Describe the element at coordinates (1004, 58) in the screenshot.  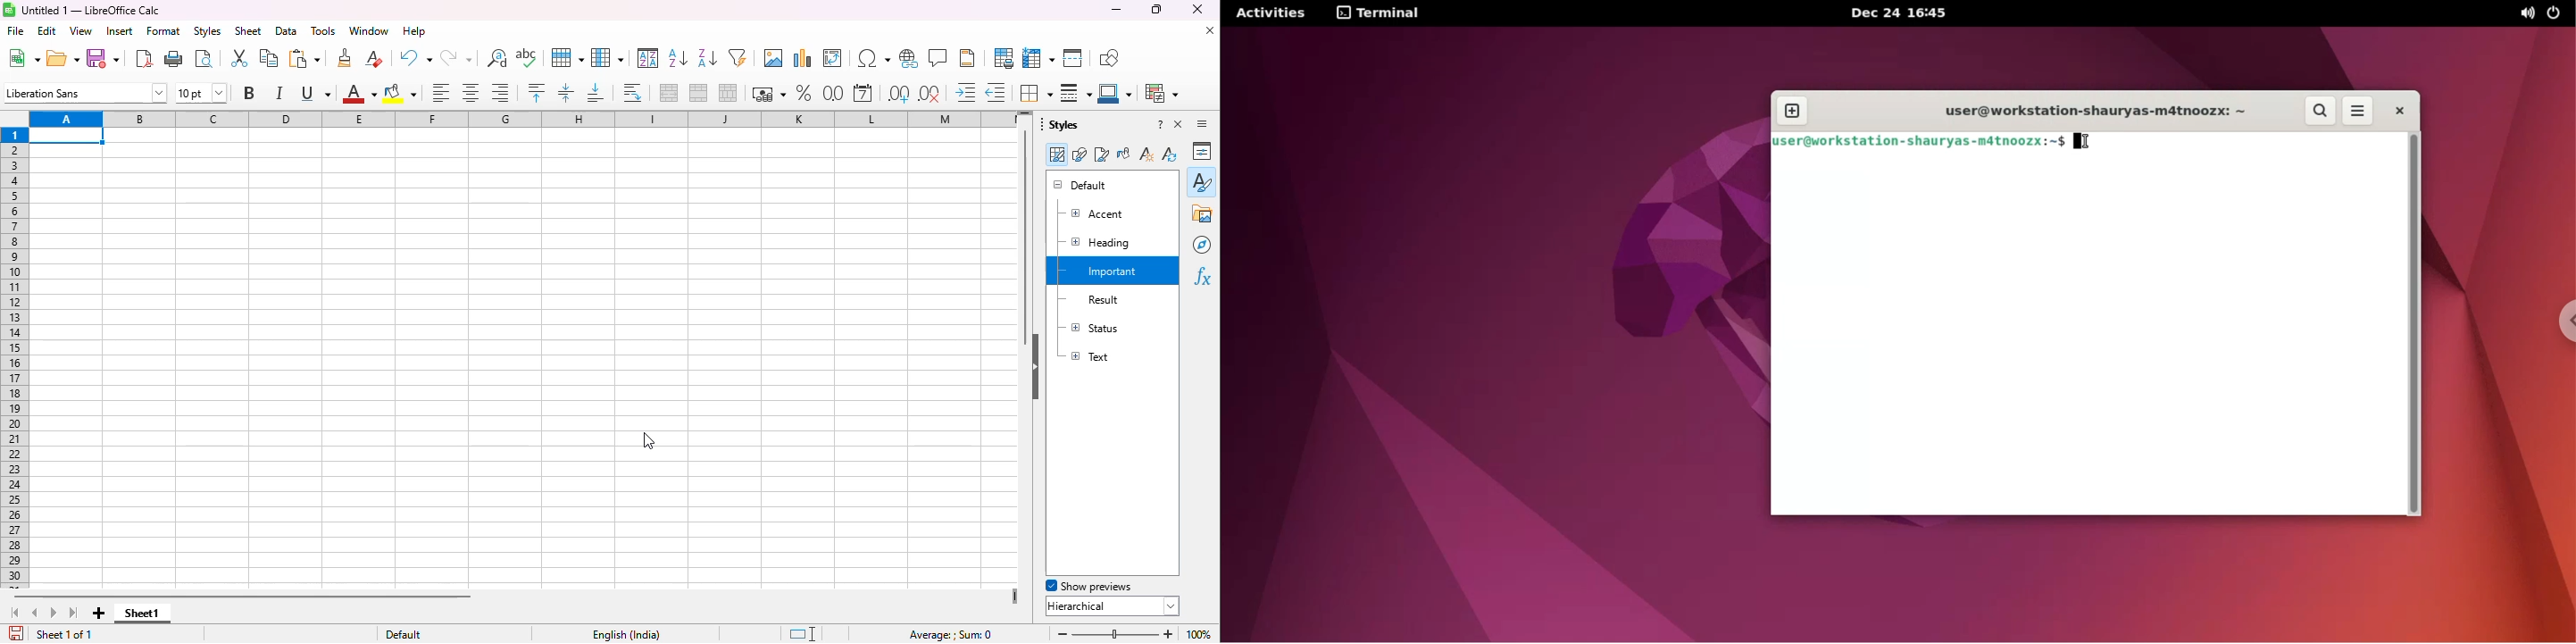
I see `define print area` at that location.